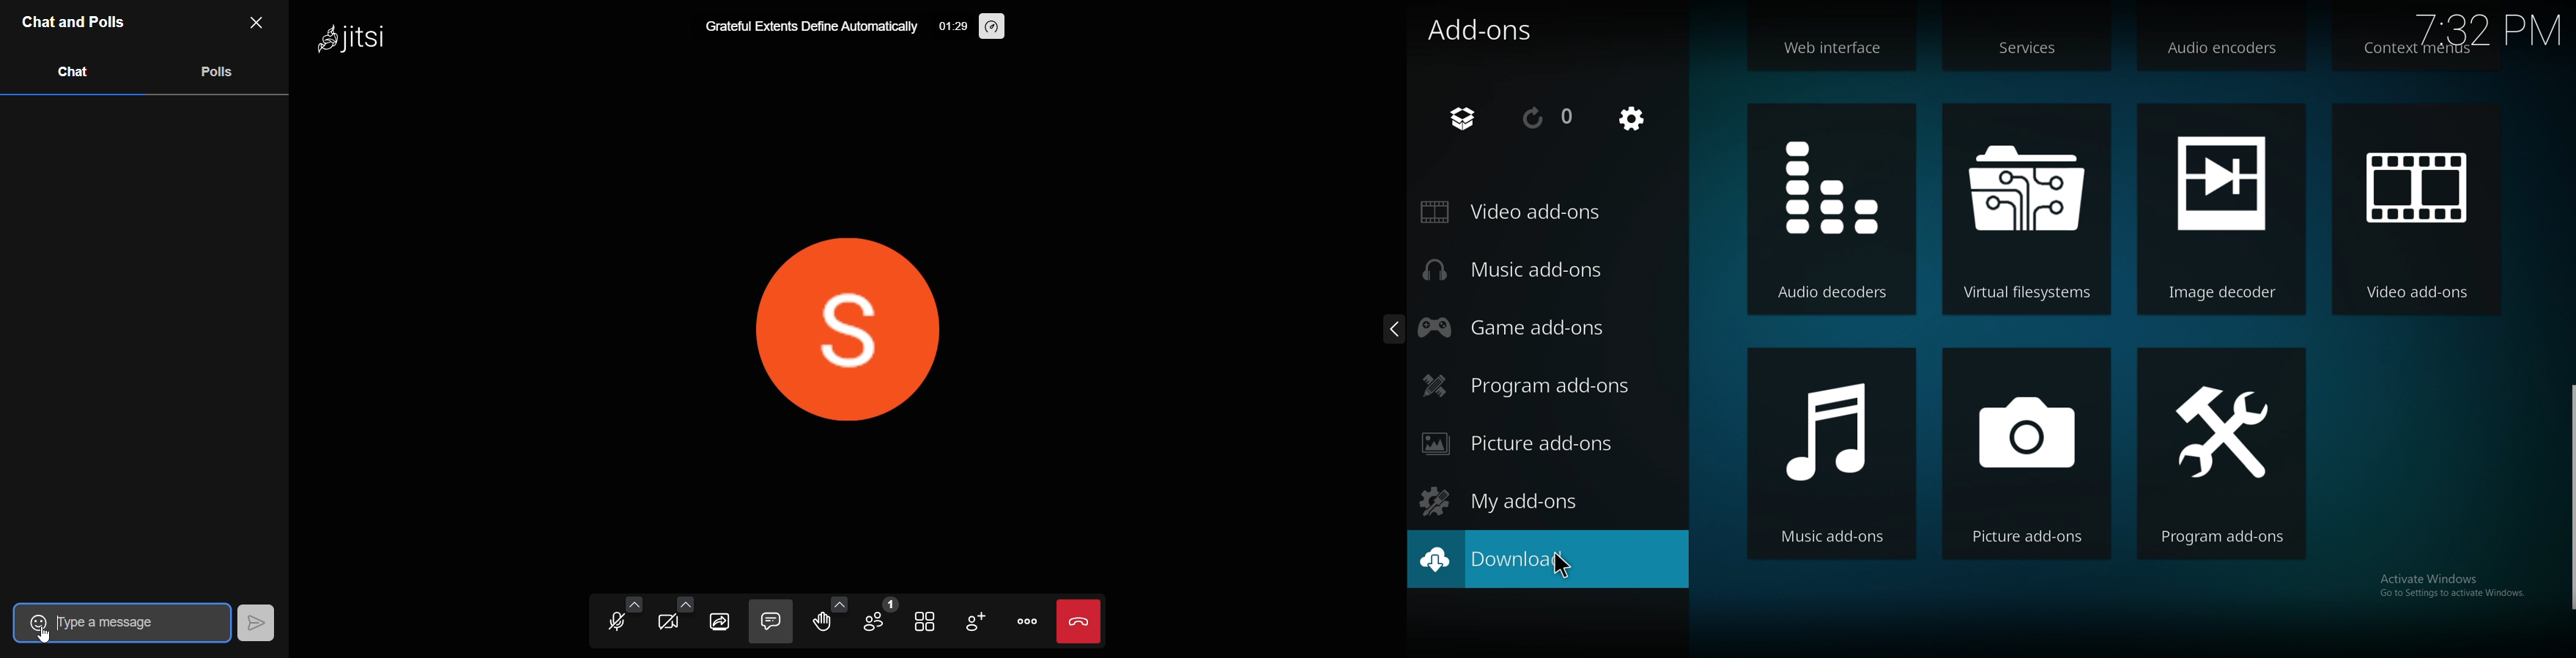 This screenshot has width=2576, height=672. Describe the element at coordinates (2414, 211) in the screenshot. I see `video add ons` at that location.